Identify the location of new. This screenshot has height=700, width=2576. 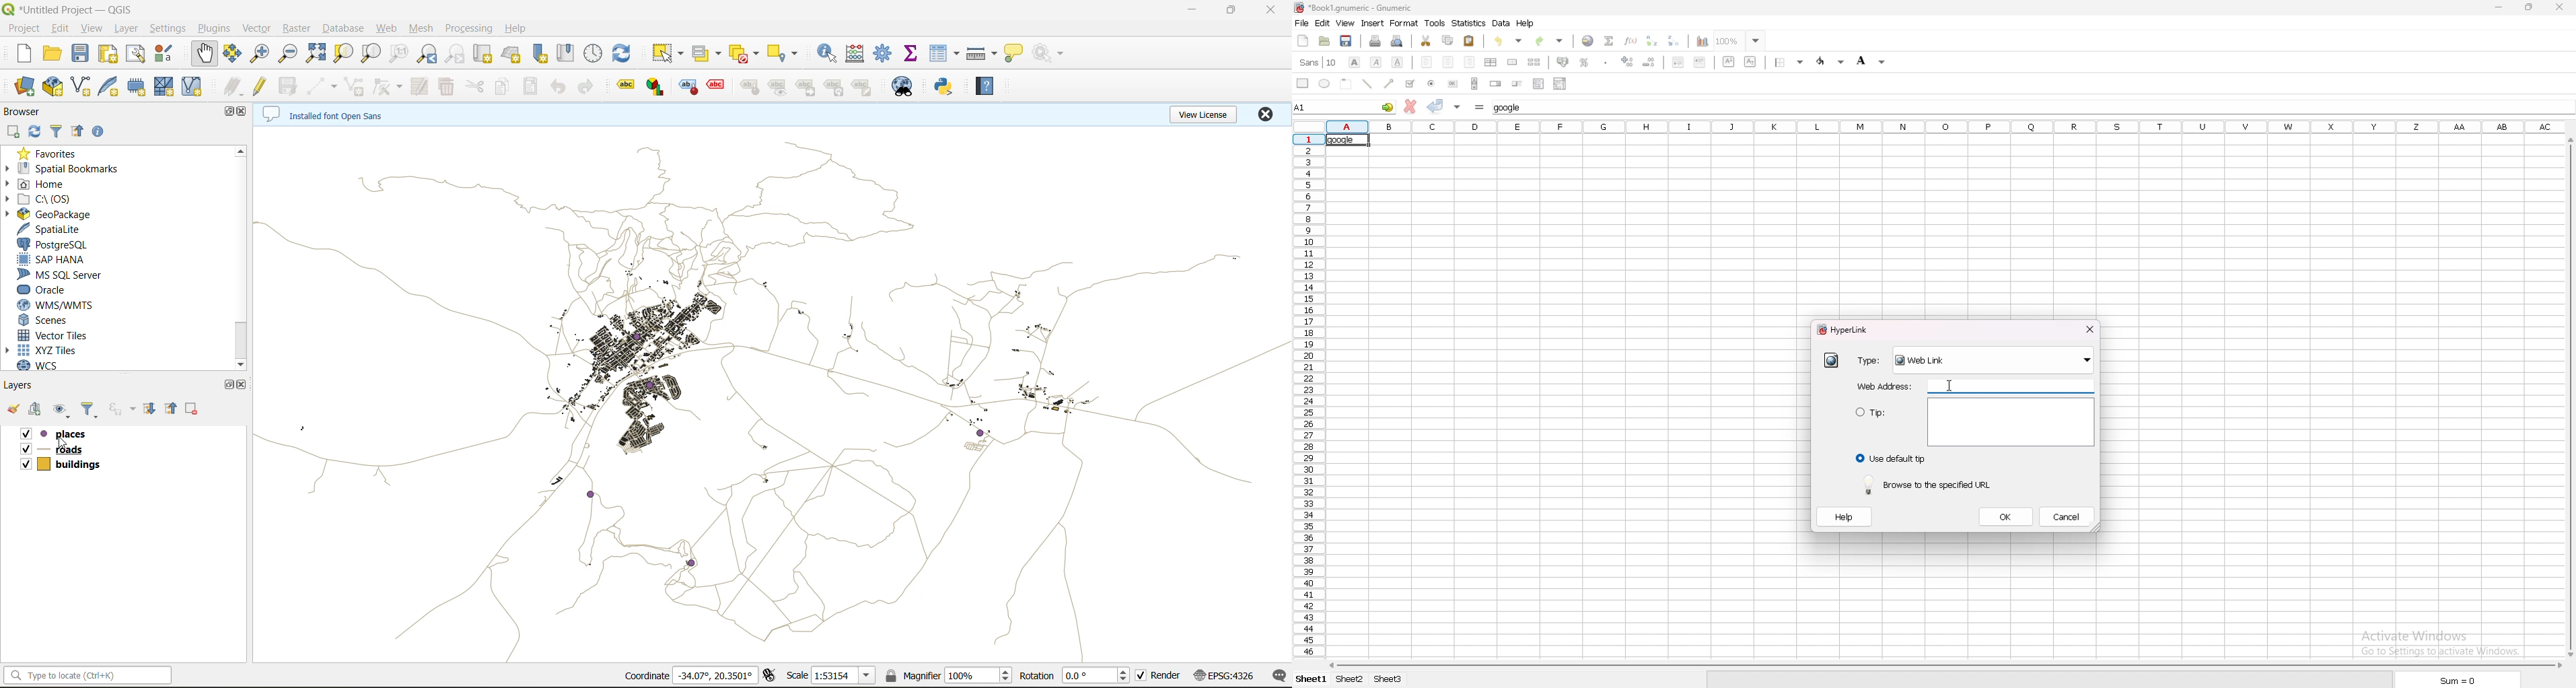
(21, 54).